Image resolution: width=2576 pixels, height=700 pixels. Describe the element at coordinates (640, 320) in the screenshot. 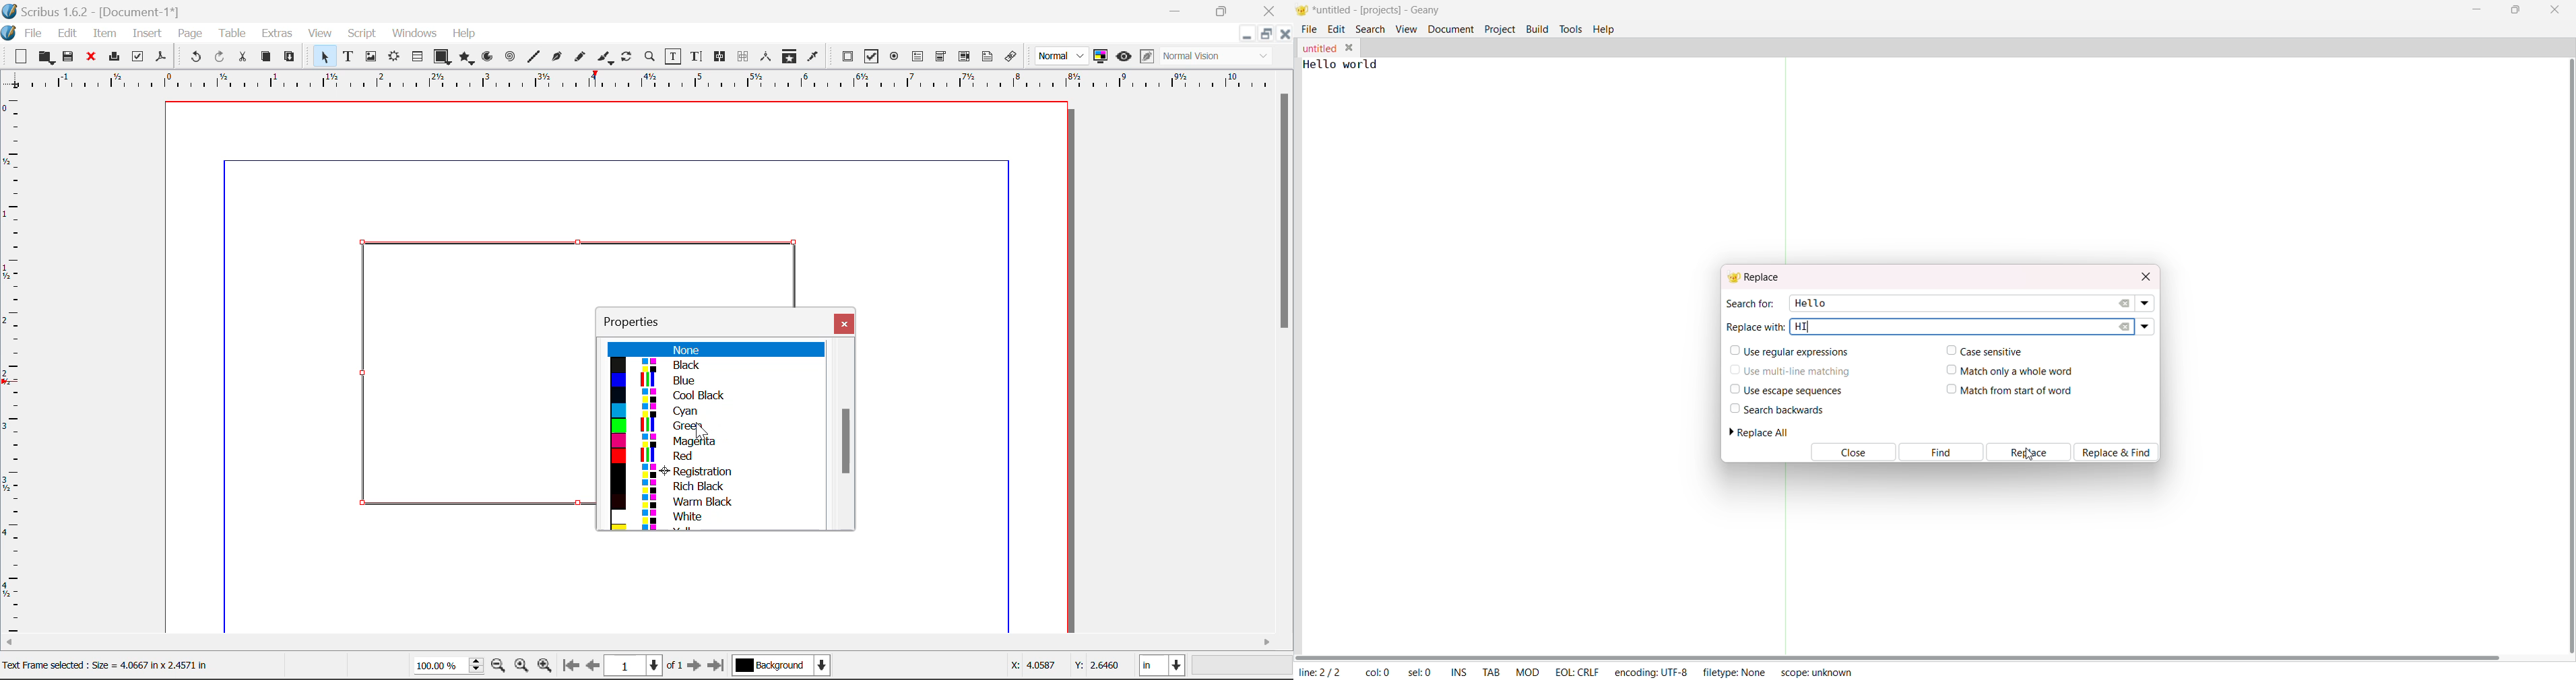

I see `Properties` at that location.